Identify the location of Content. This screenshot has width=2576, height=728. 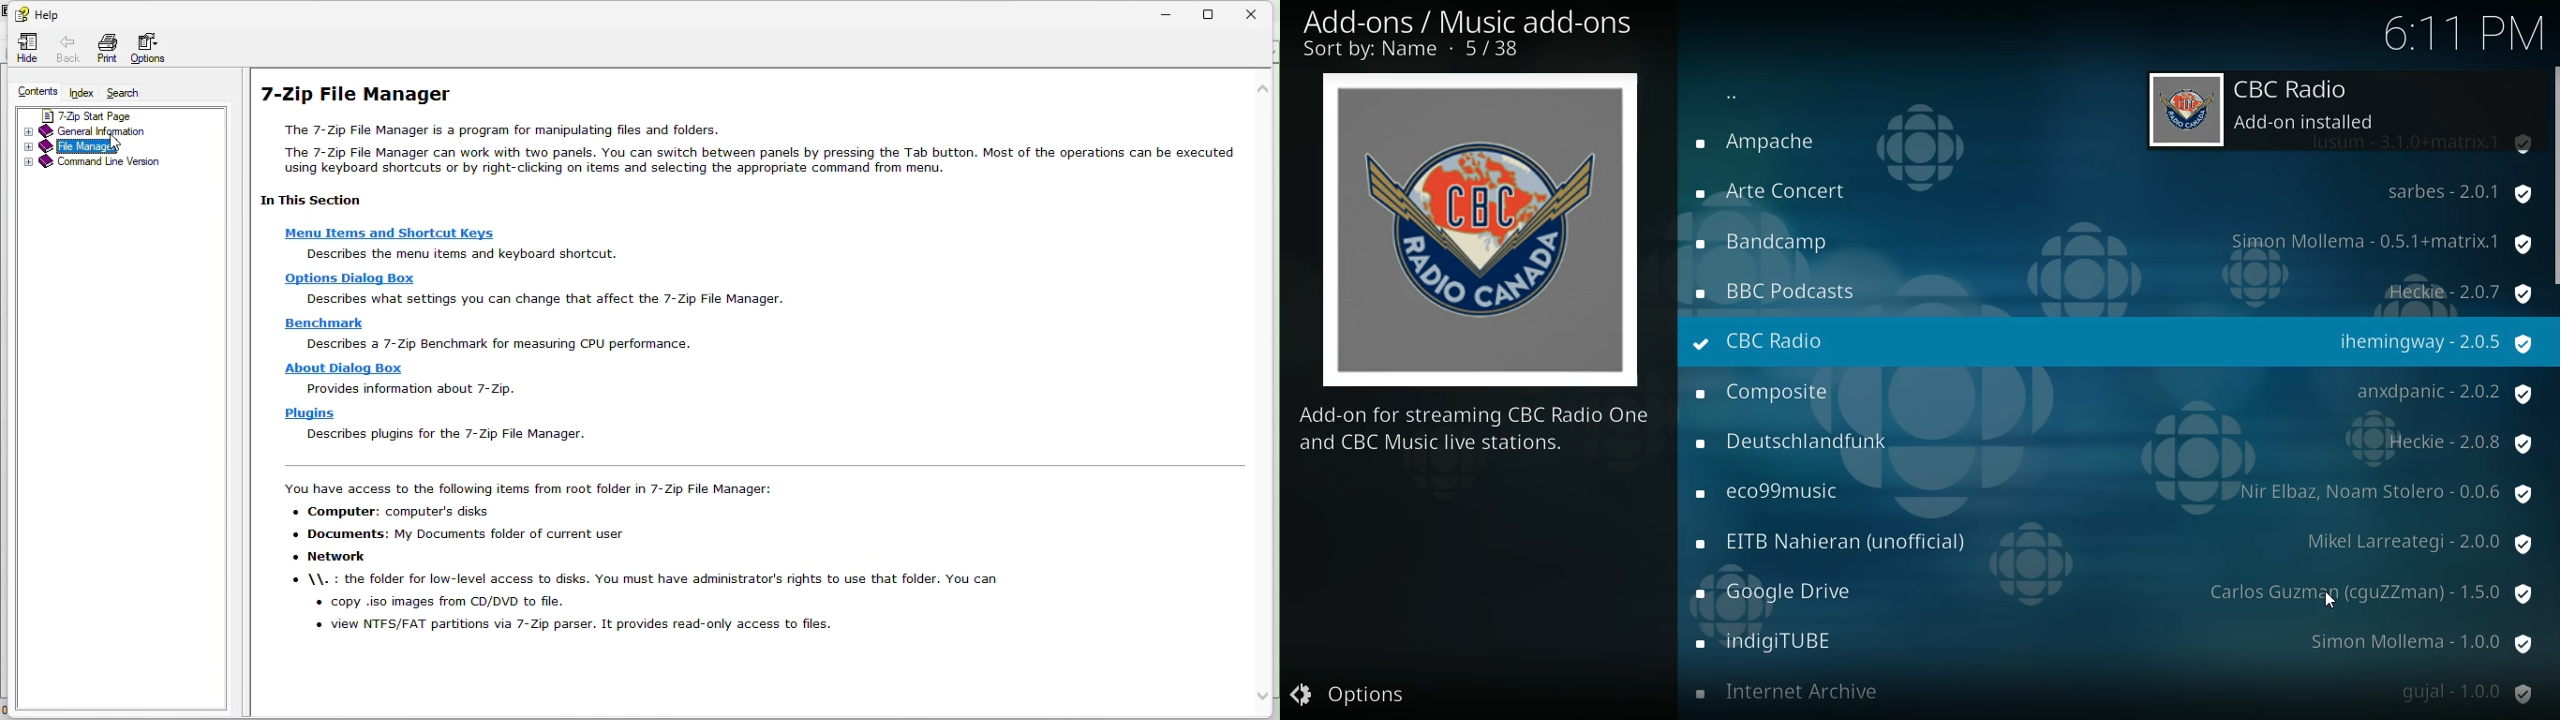
(38, 89).